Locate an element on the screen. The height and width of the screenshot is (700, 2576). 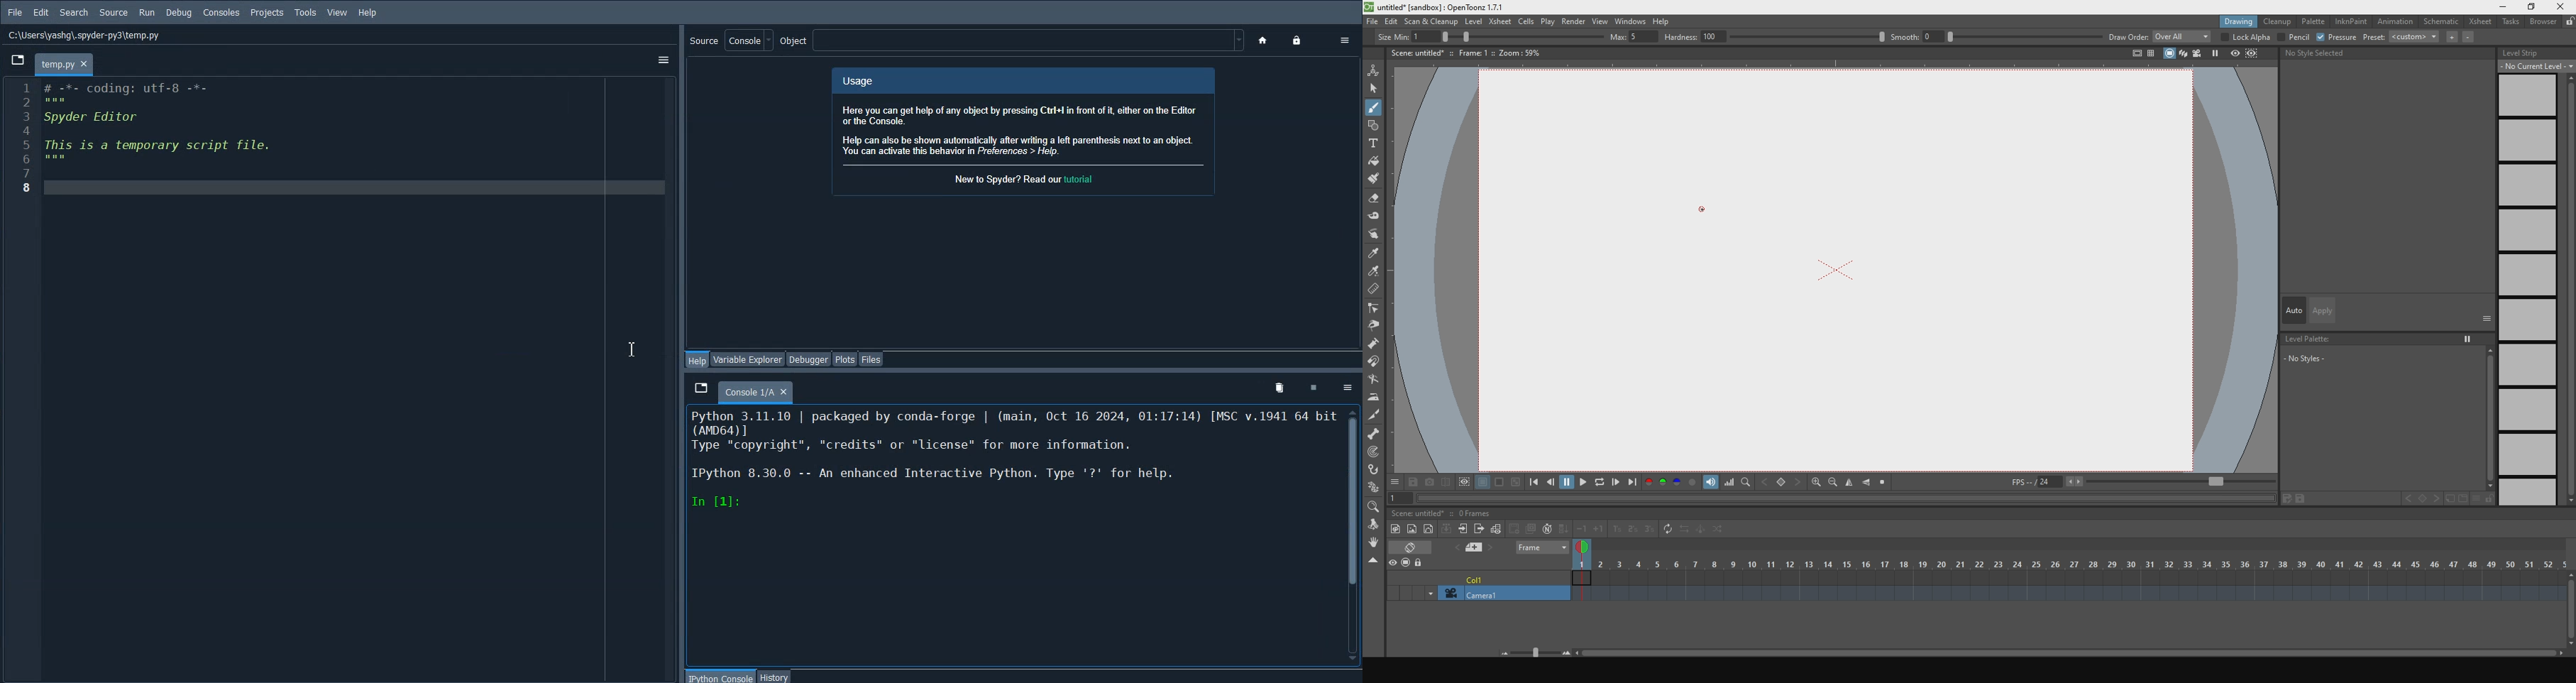
Variable explorer is located at coordinates (749, 359).